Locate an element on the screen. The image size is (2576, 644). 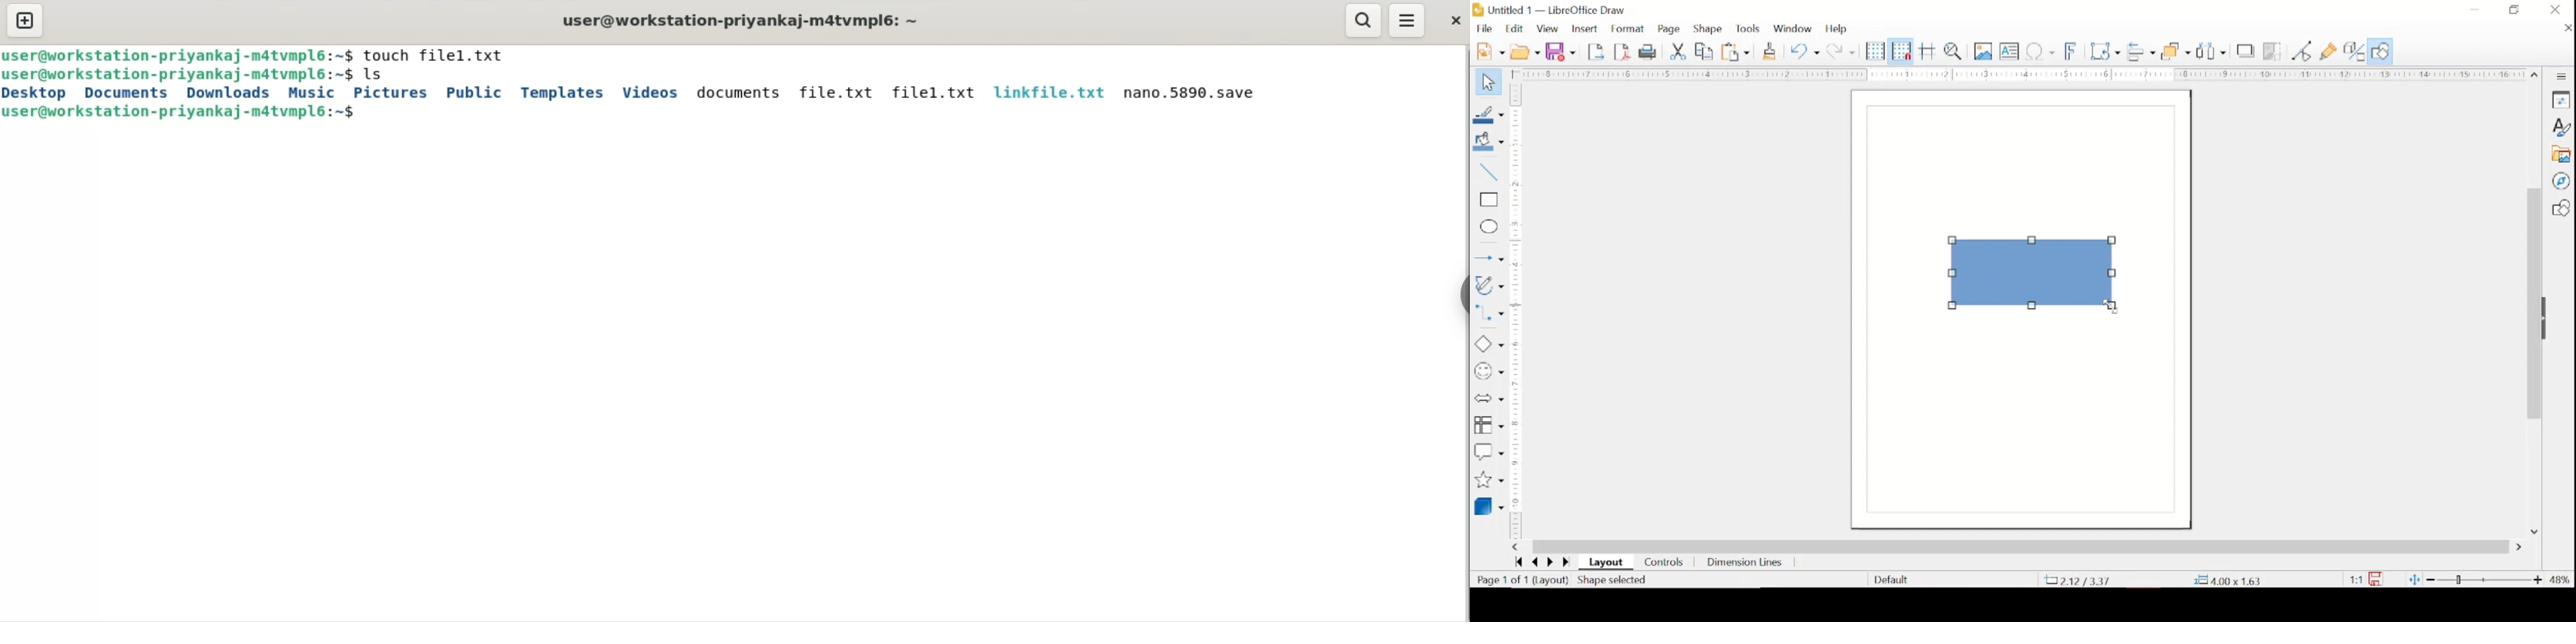
print is located at coordinates (1650, 51).